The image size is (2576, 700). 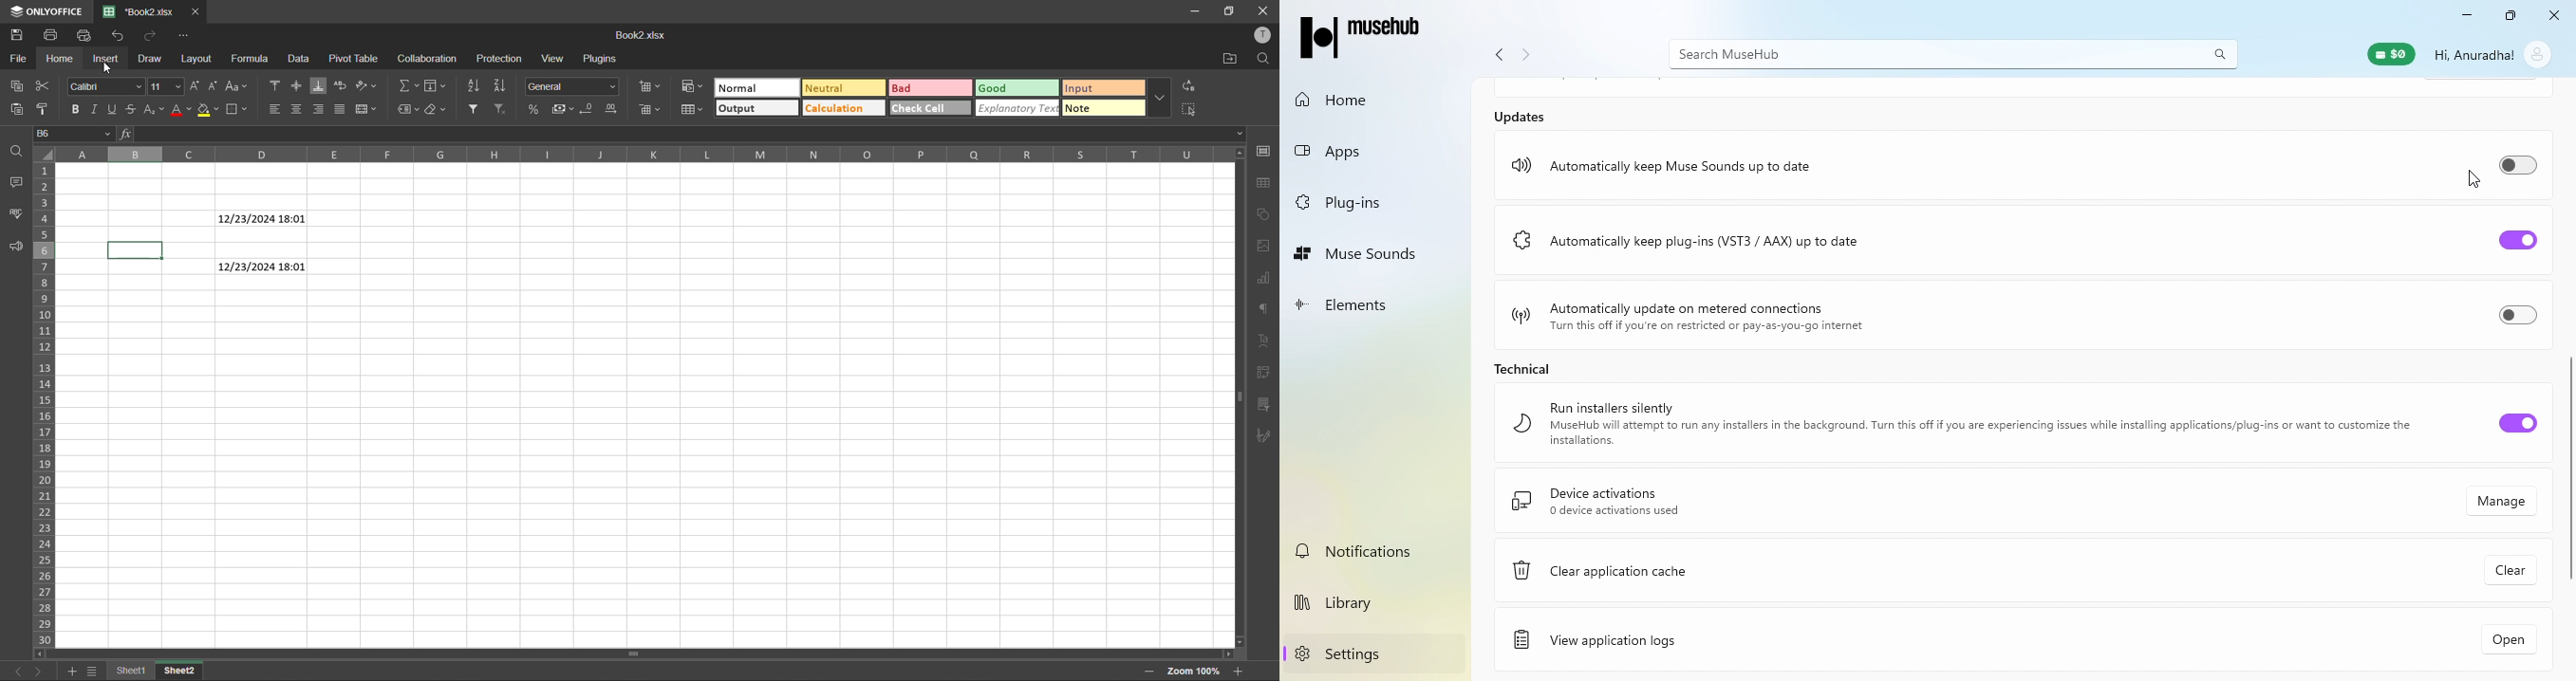 I want to click on align left, so click(x=275, y=111).